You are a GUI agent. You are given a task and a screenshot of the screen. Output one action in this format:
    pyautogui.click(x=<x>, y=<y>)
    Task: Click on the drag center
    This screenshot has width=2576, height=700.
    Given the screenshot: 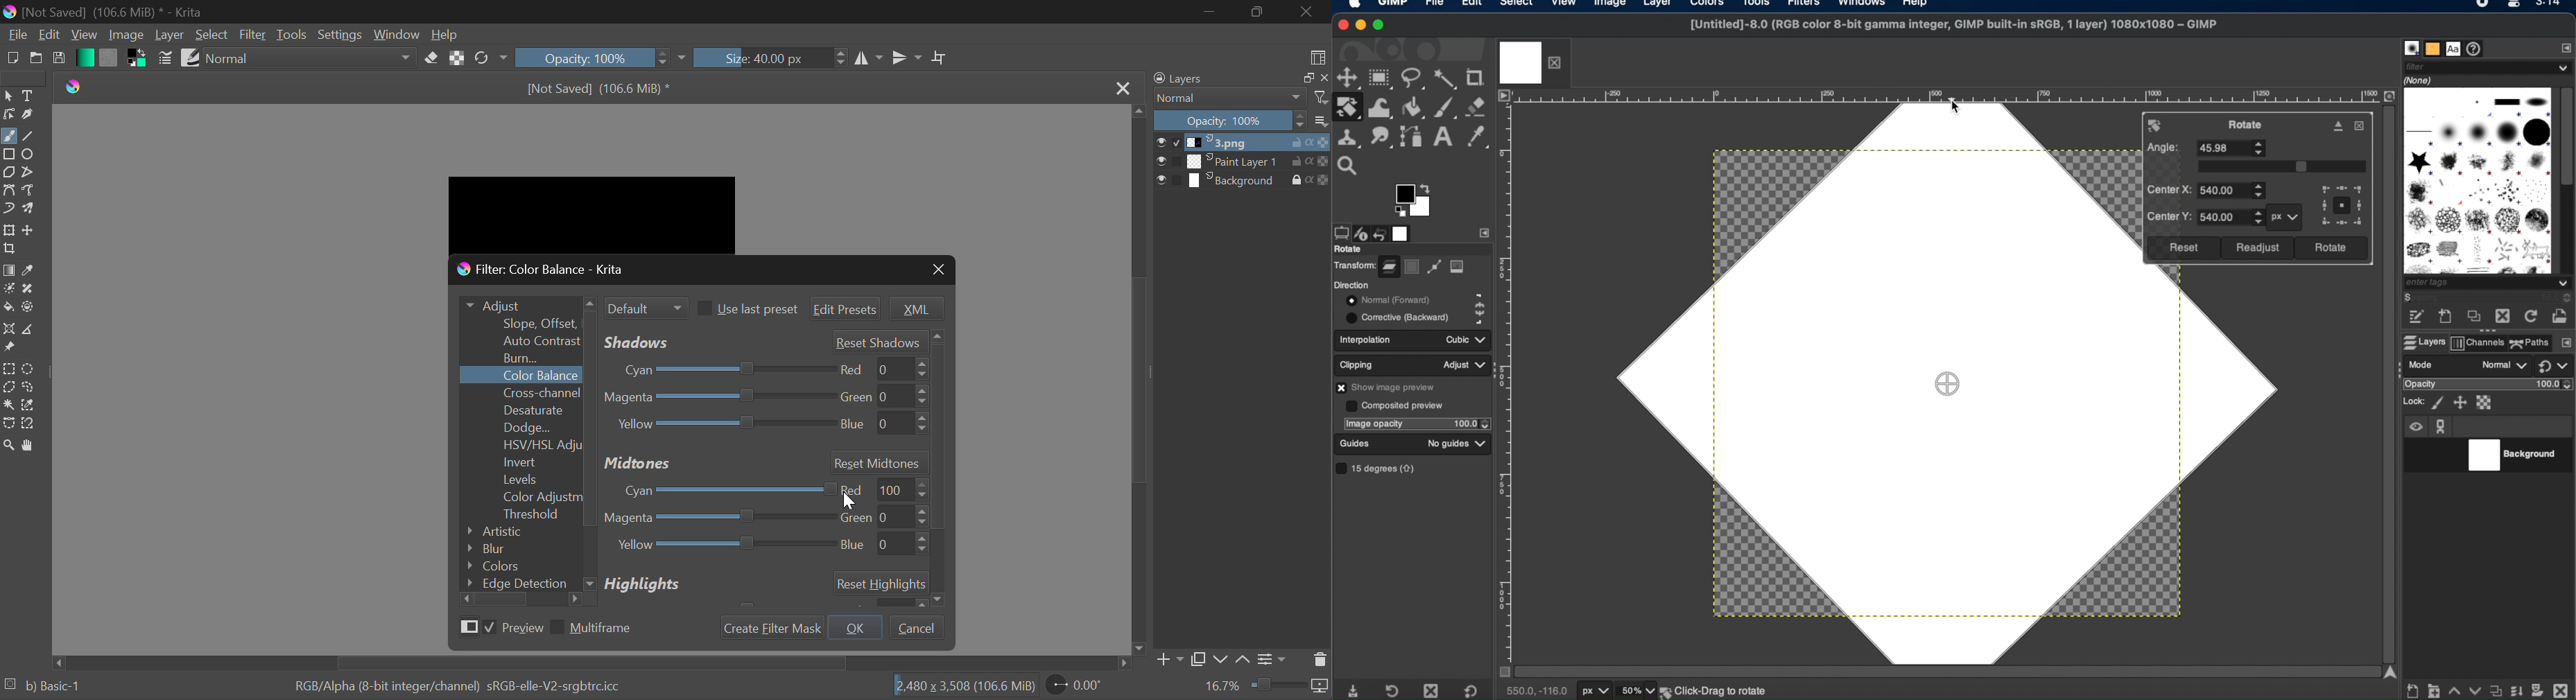 What is the action you would take?
    pyautogui.click(x=1949, y=384)
    